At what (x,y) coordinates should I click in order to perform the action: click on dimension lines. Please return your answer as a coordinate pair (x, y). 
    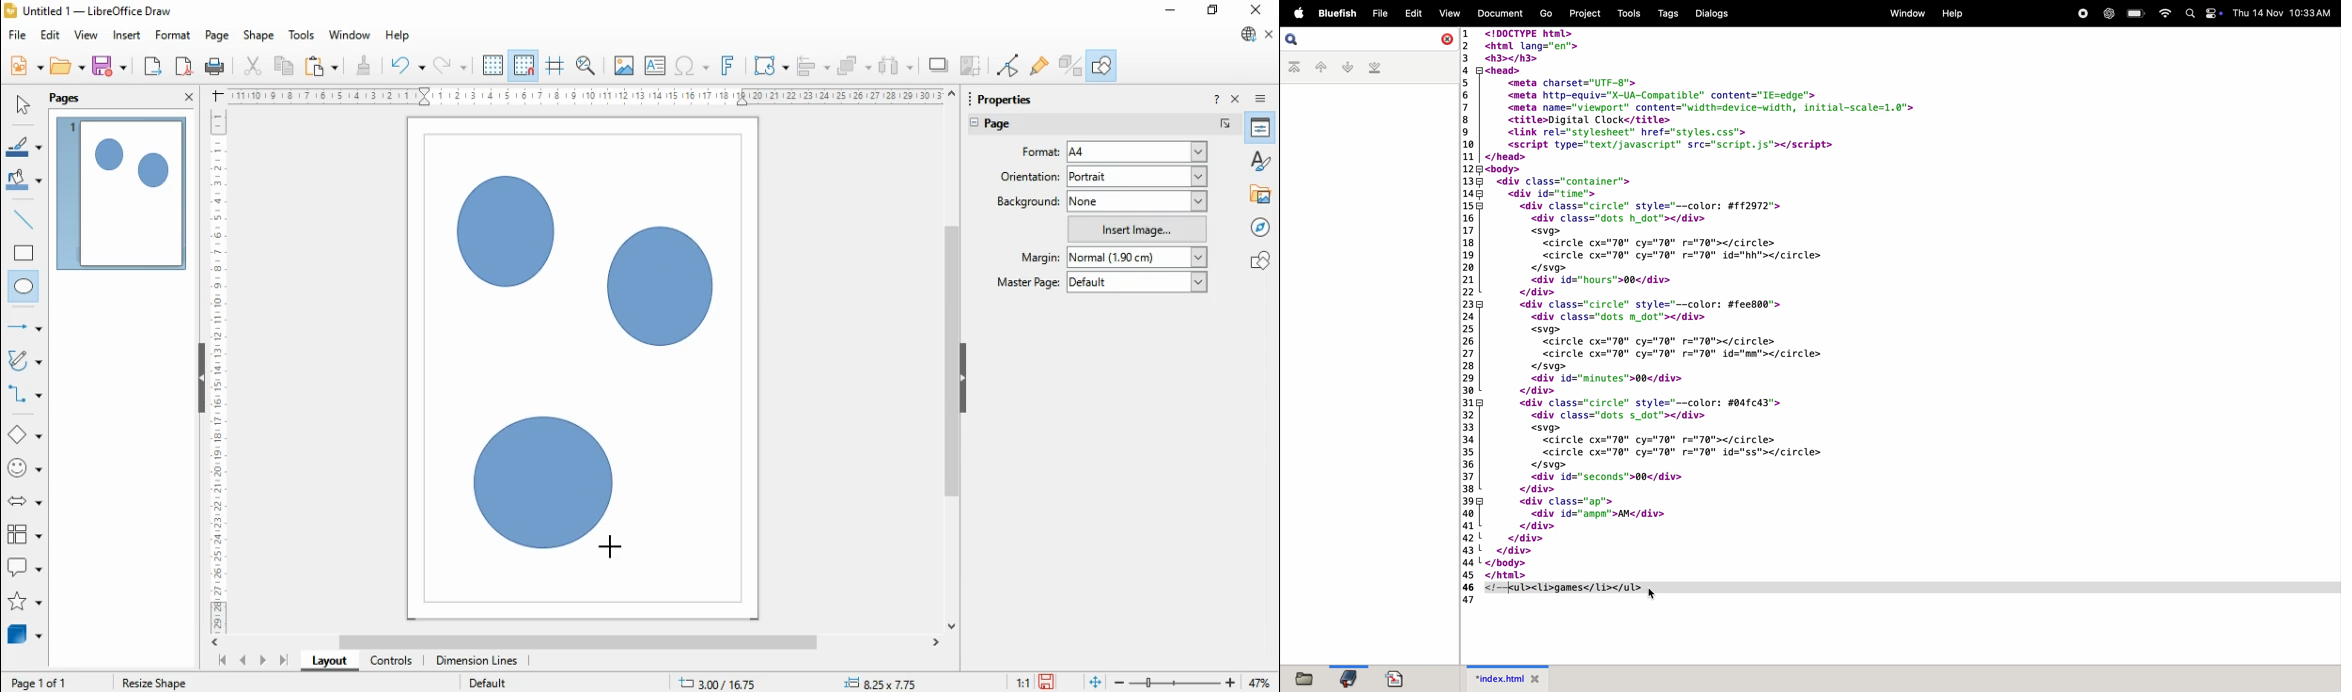
    Looking at the image, I should click on (478, 661).